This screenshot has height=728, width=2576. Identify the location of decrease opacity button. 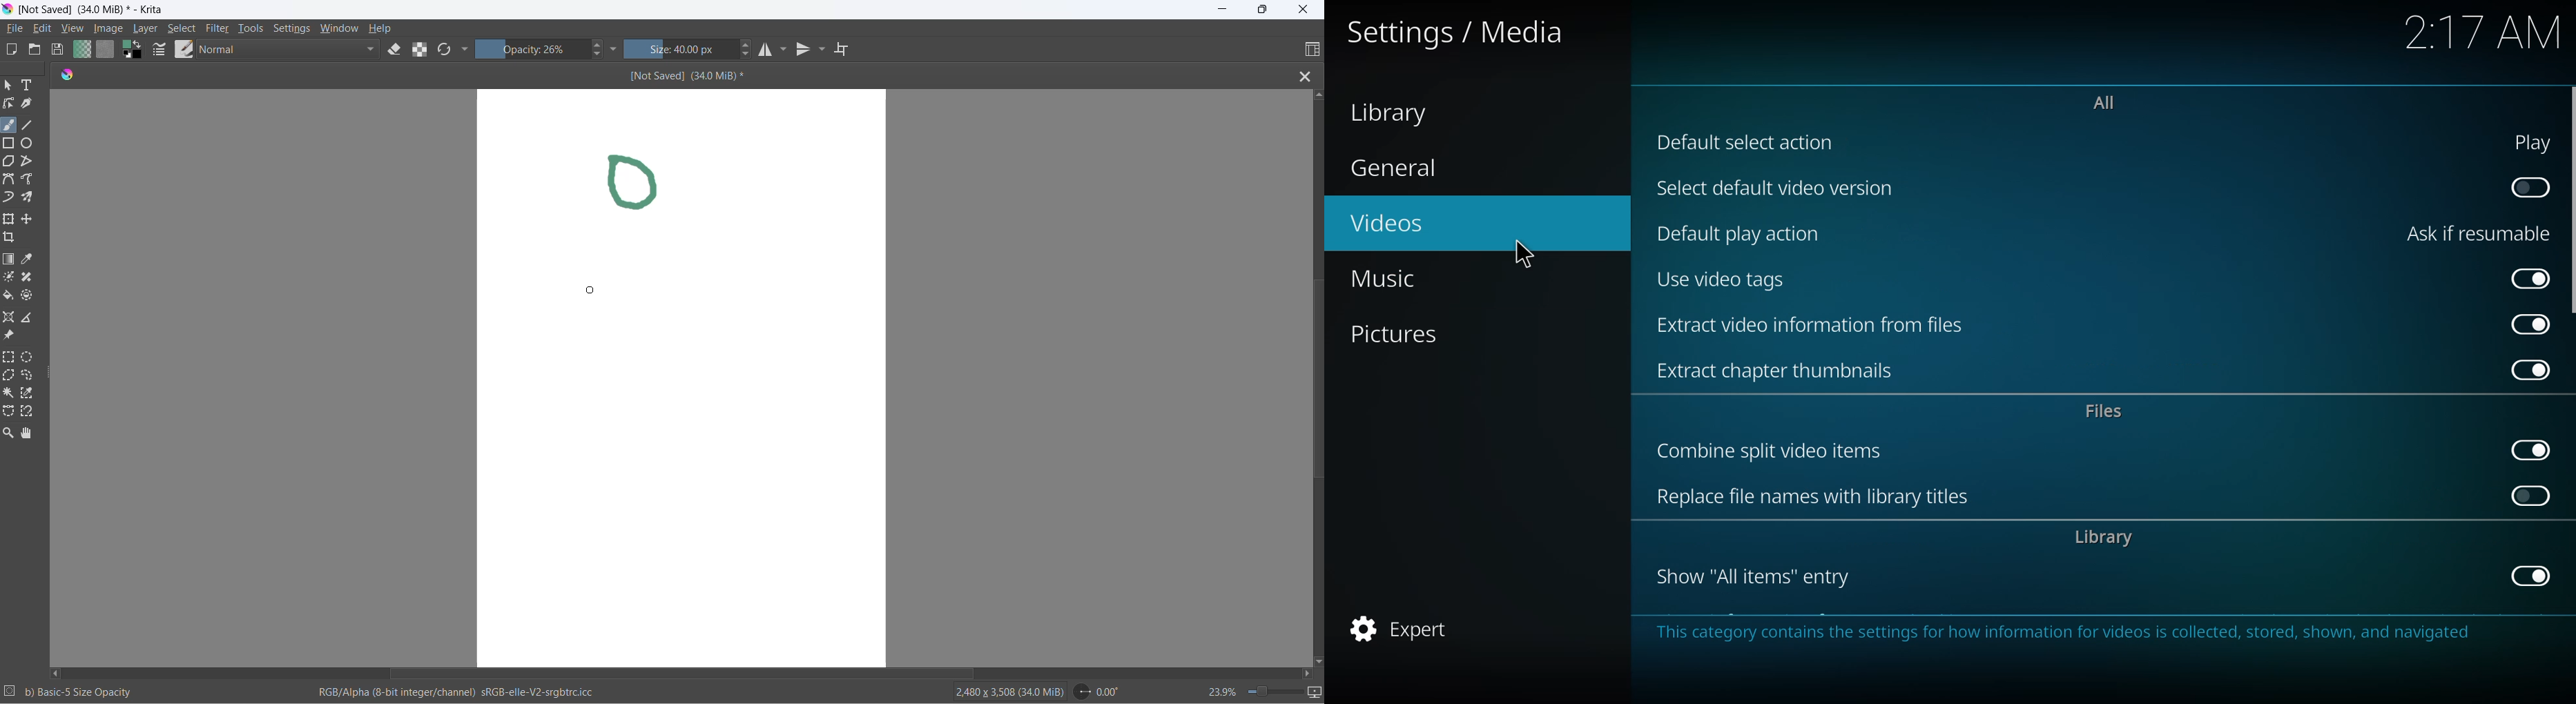
(600, 55).